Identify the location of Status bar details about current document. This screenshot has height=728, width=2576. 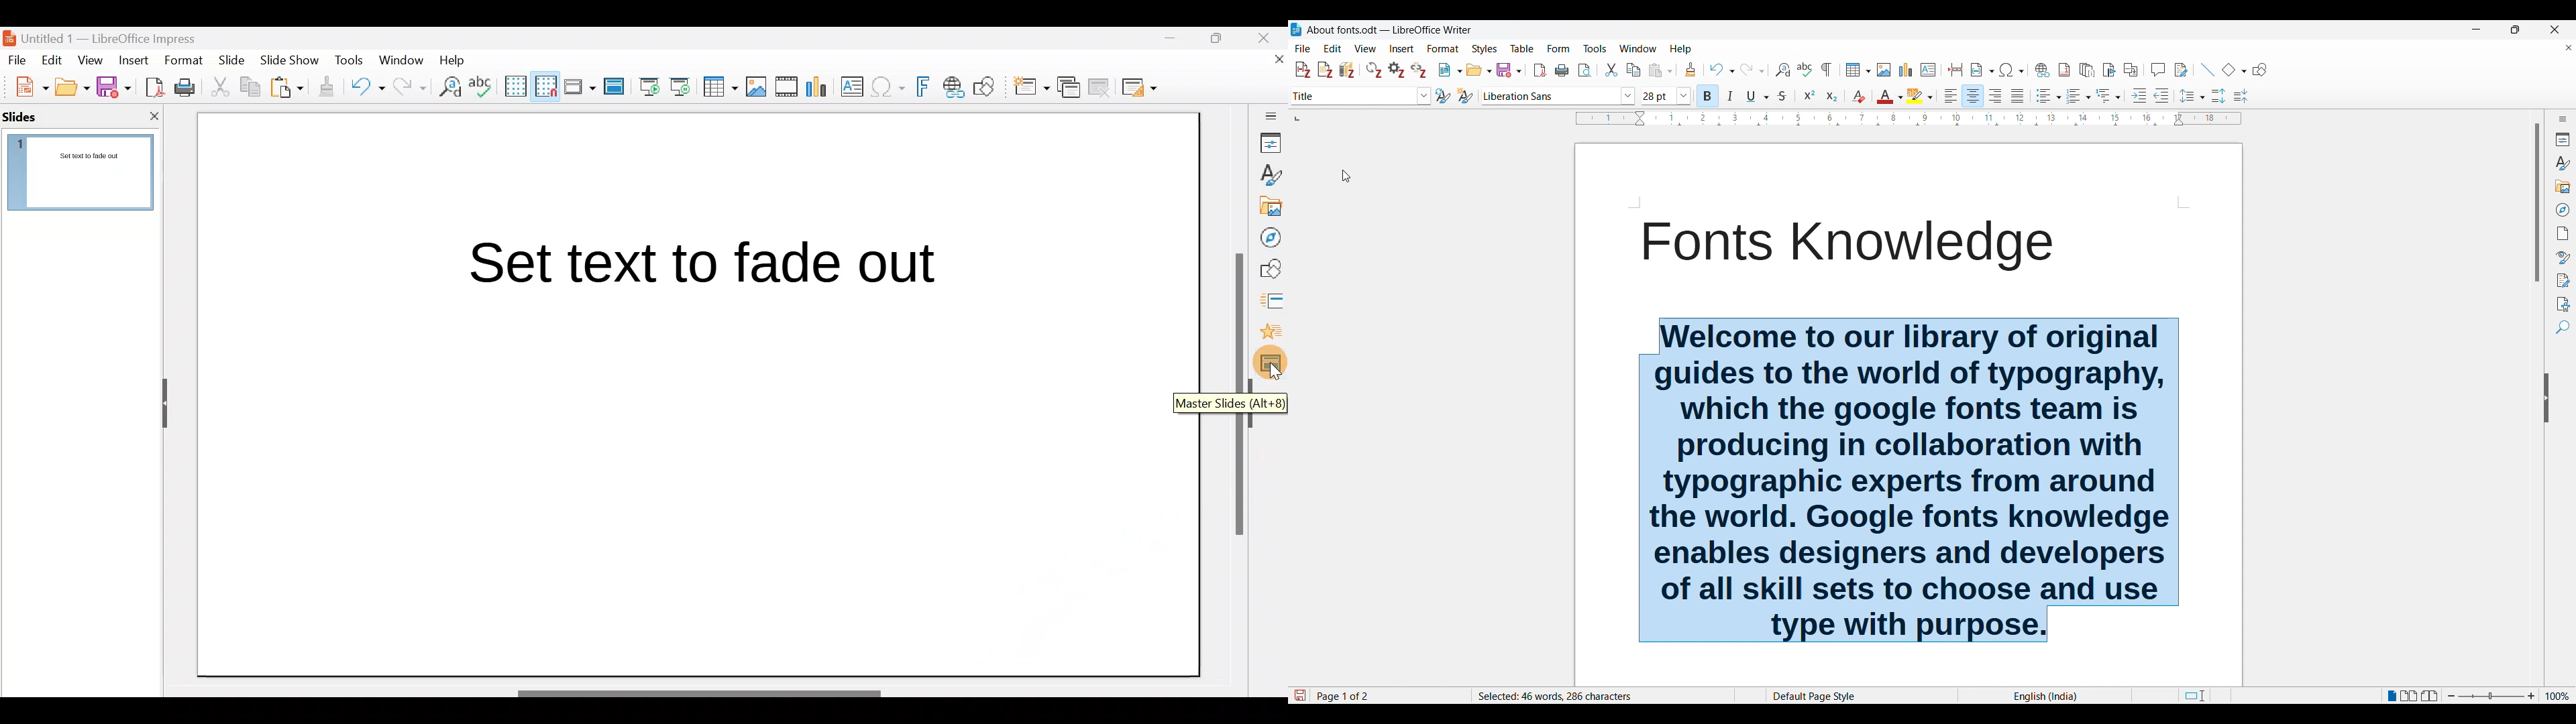
(1347, 696).